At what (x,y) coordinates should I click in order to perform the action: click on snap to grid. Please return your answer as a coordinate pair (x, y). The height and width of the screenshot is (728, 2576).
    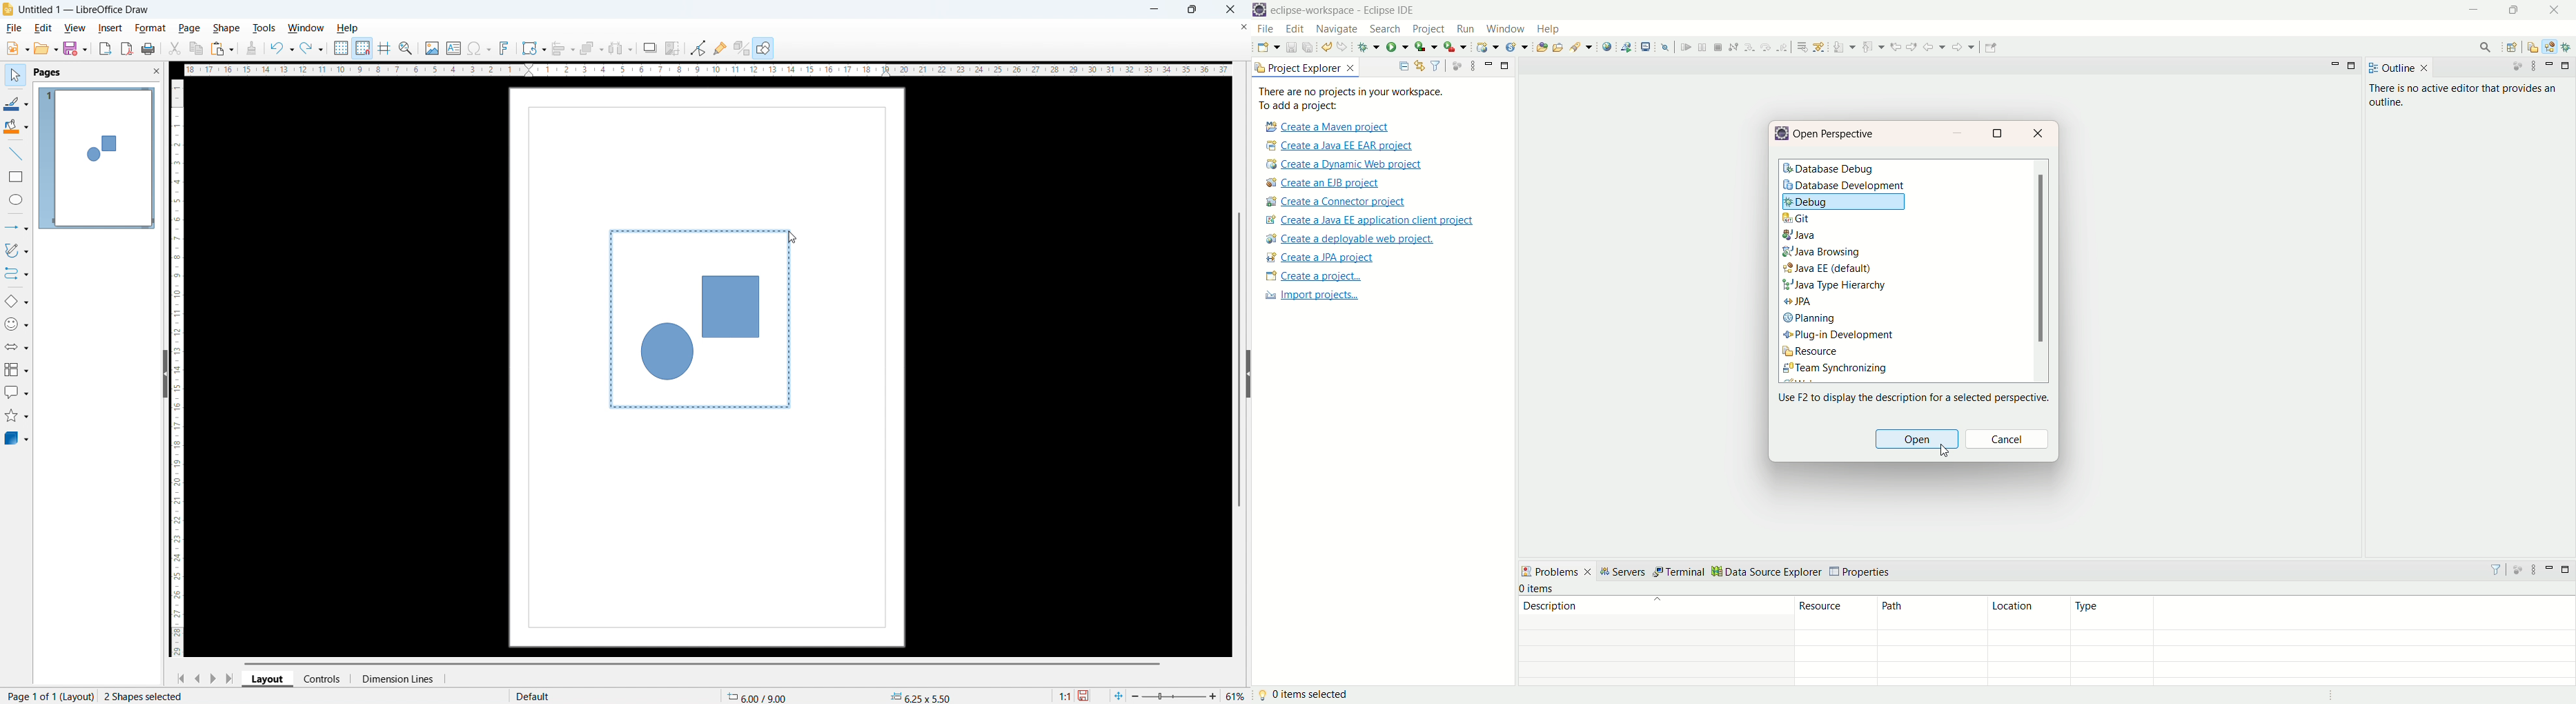
    Looking at the image, I should click on (363, 48).